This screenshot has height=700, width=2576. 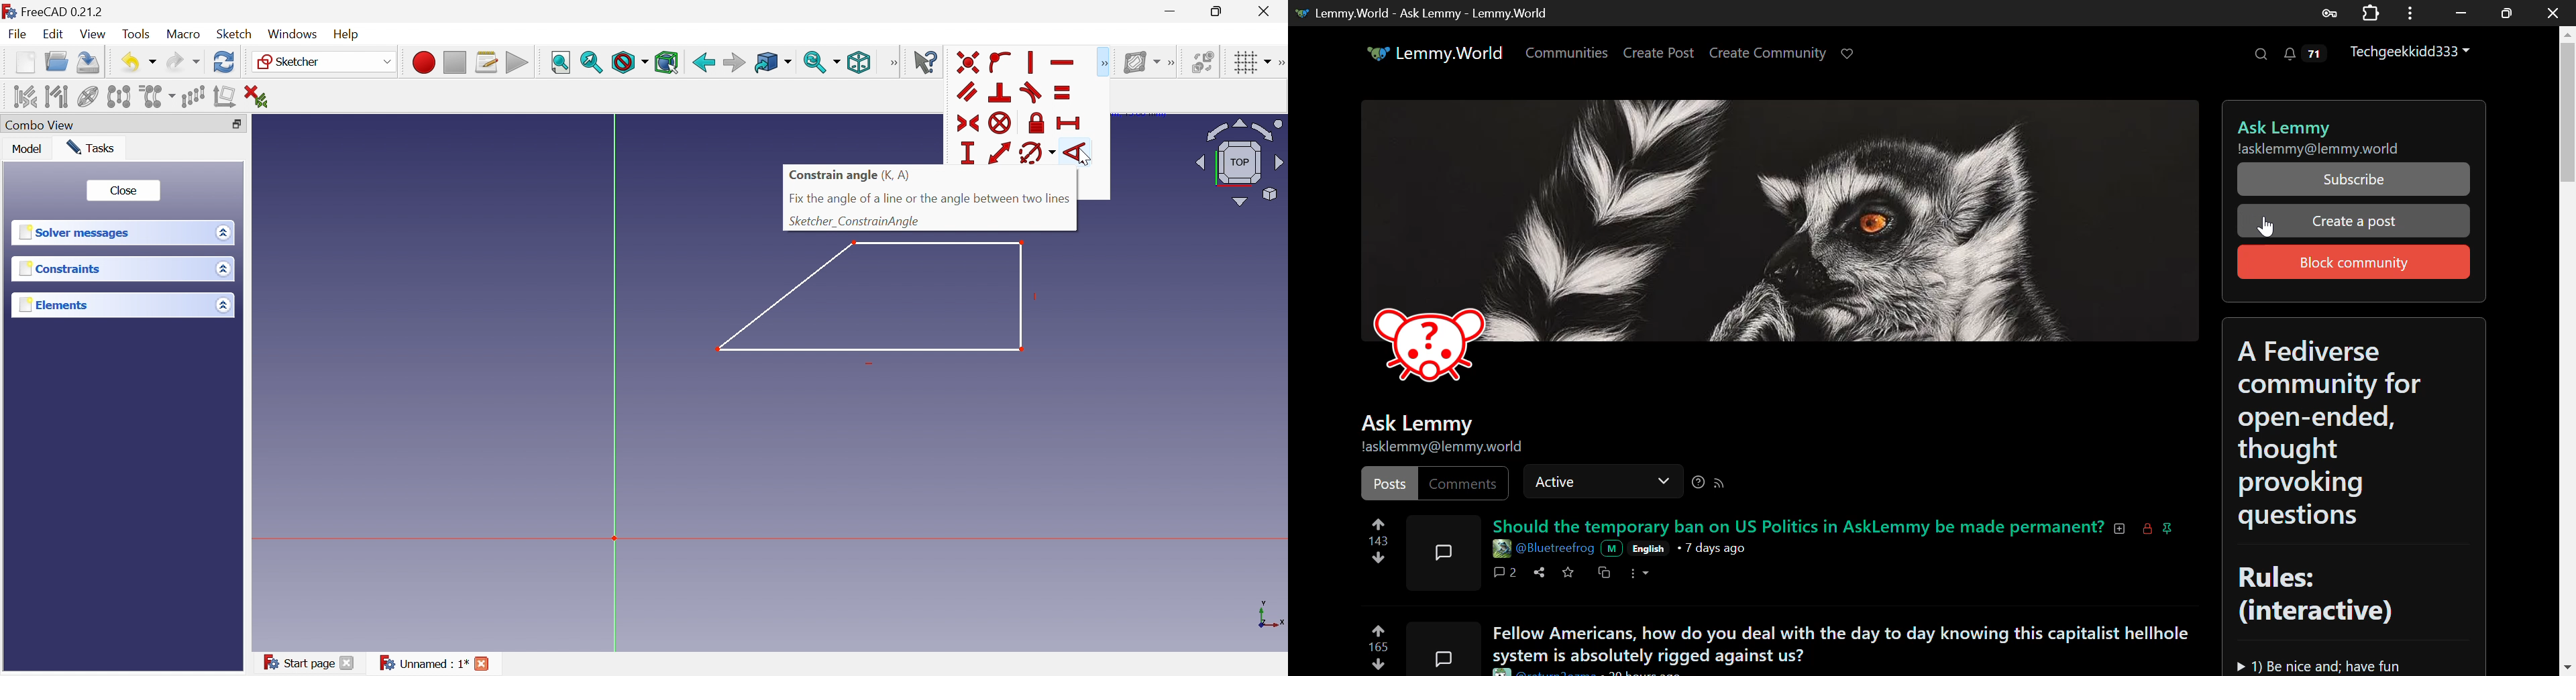 I want to click on Rectangular array, so click(x=195, y=97).